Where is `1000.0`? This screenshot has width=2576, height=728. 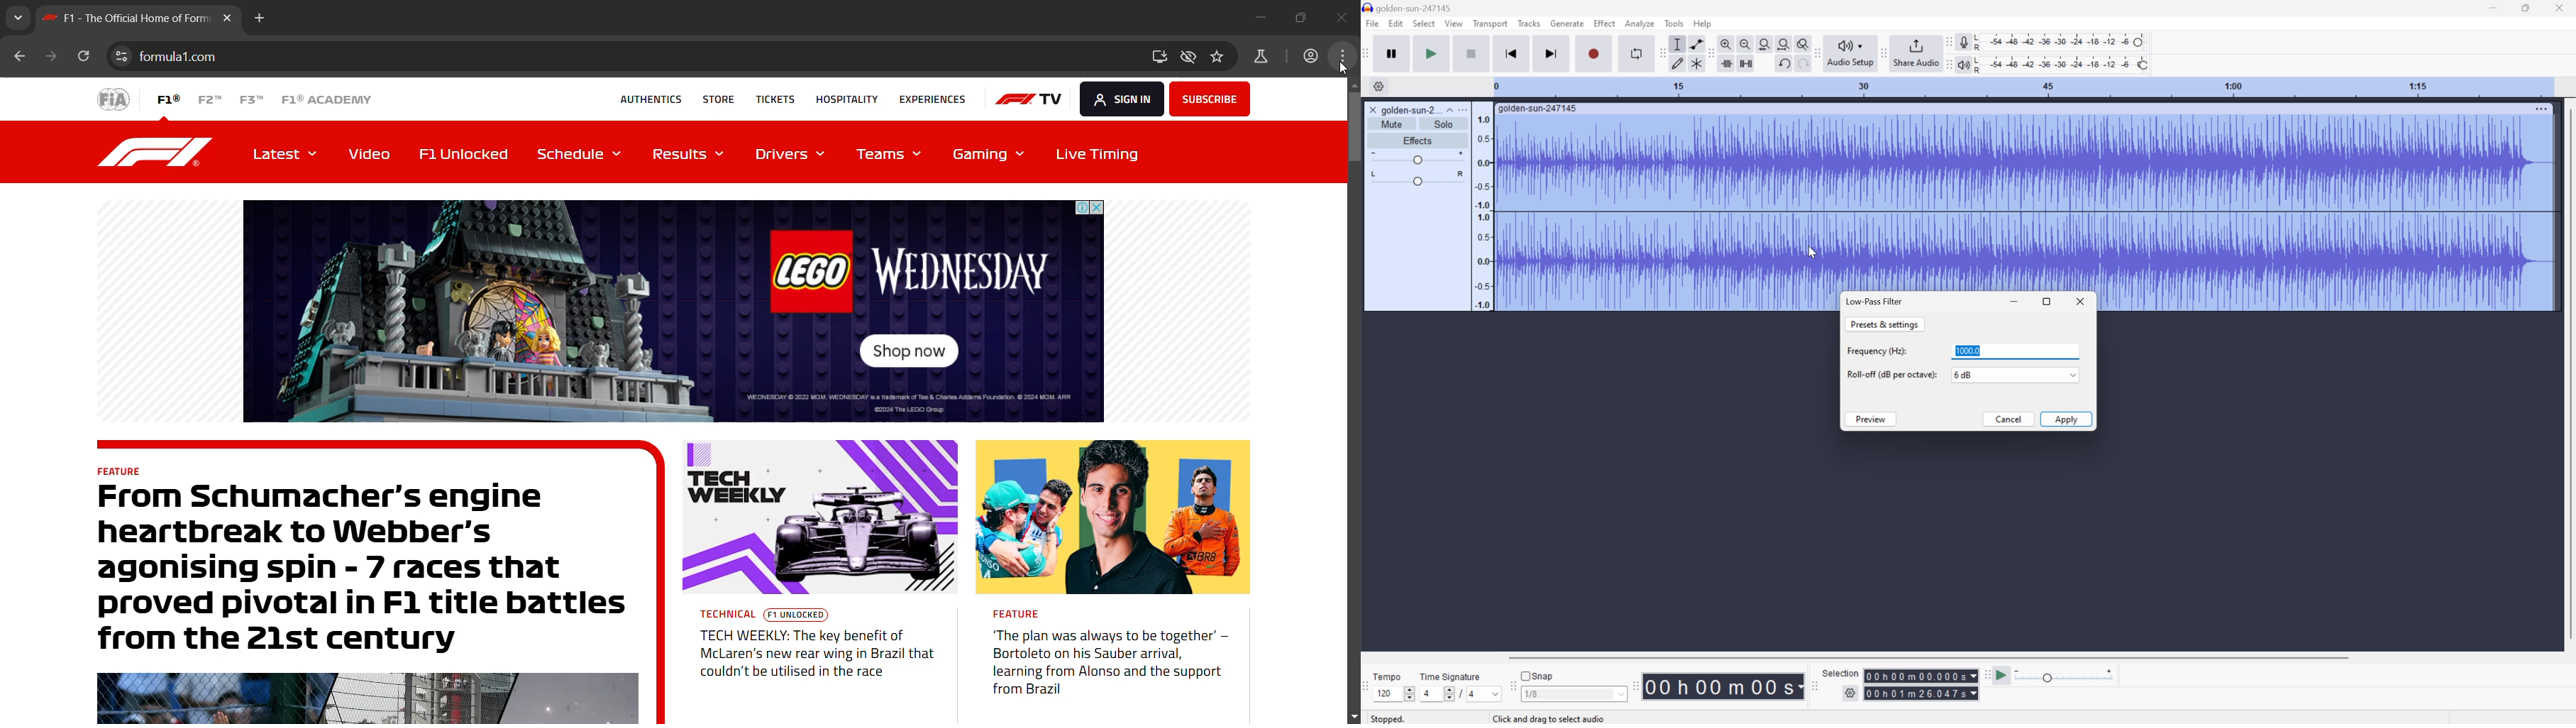
1000.0 is located at coordinates (2015, 351).